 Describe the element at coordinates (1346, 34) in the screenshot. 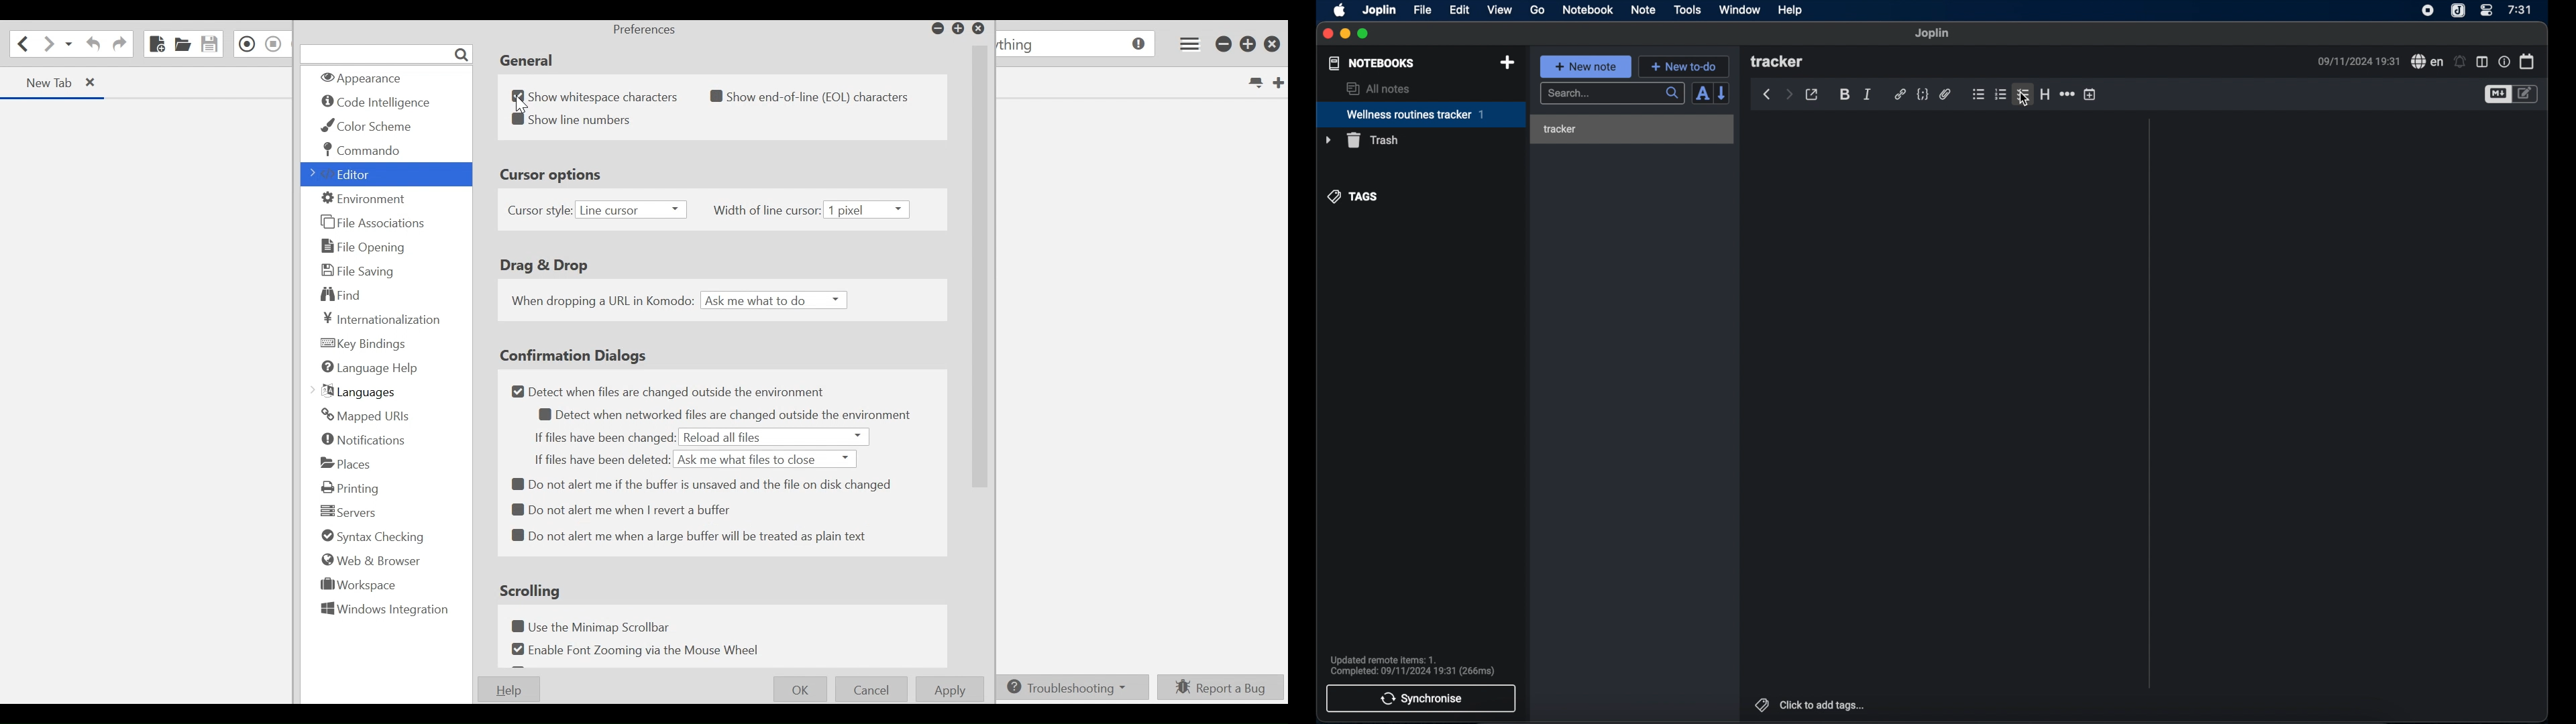

I see `minimize` at that location.